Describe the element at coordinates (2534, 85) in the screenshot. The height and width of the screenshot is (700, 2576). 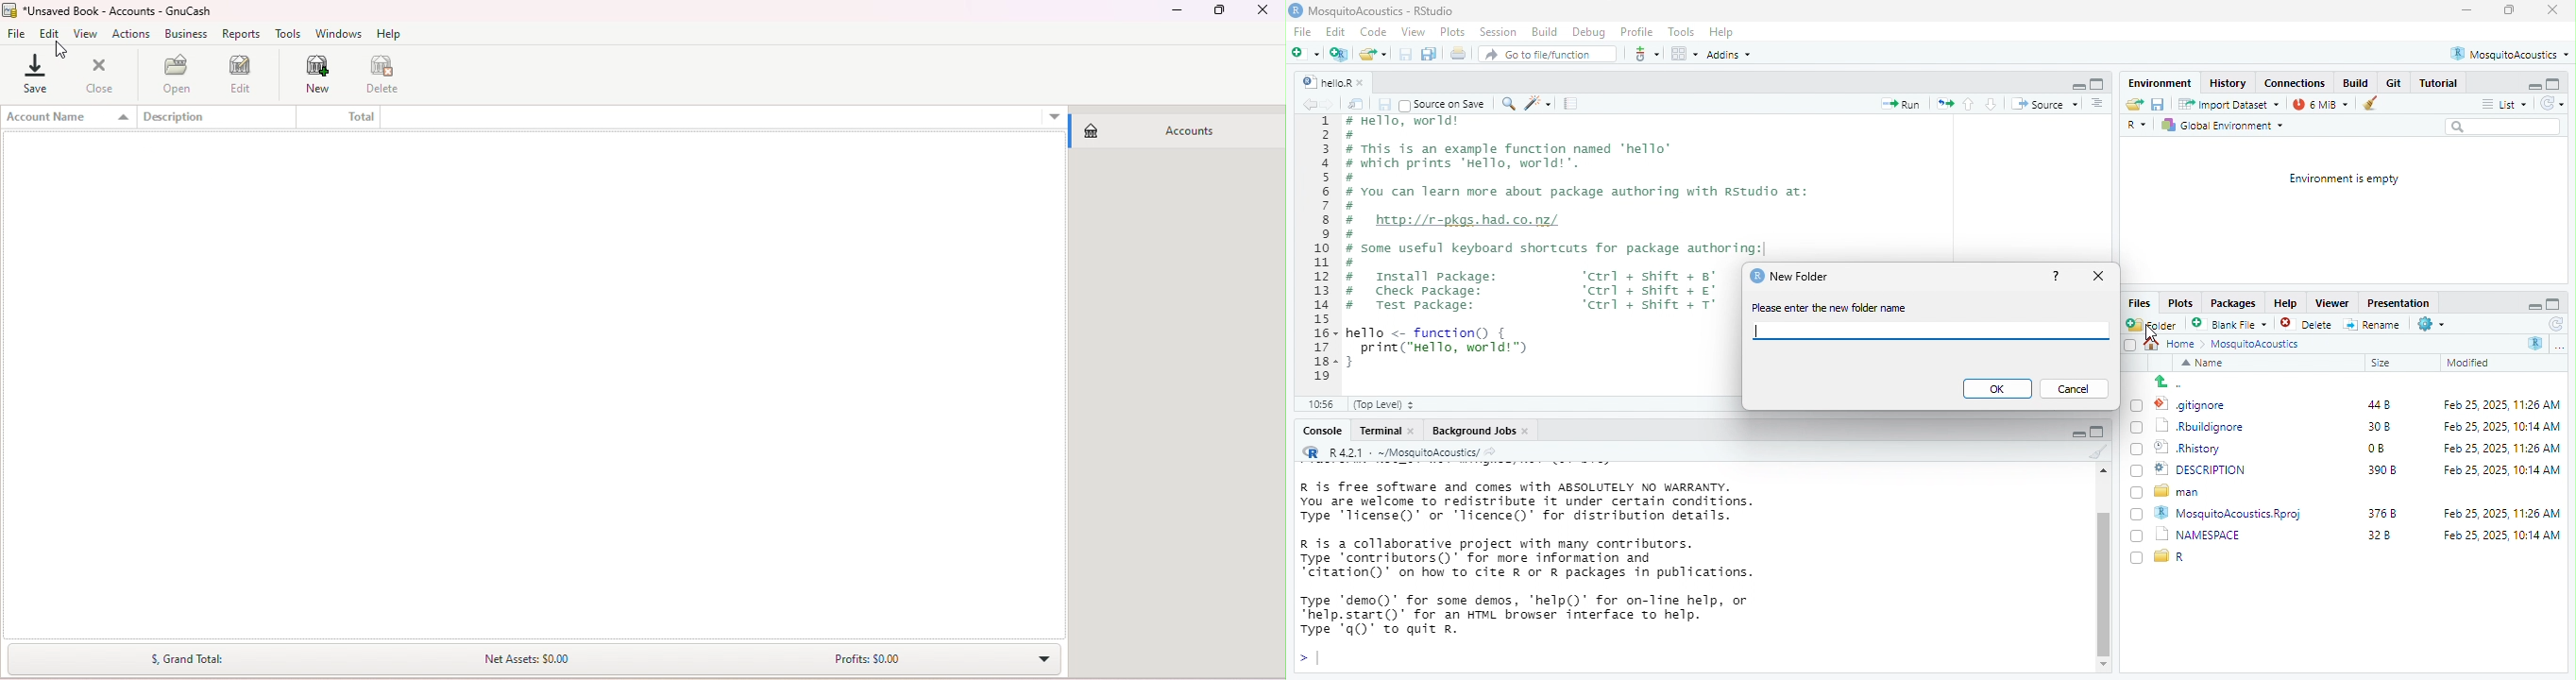
I see `hide r script` at that location.